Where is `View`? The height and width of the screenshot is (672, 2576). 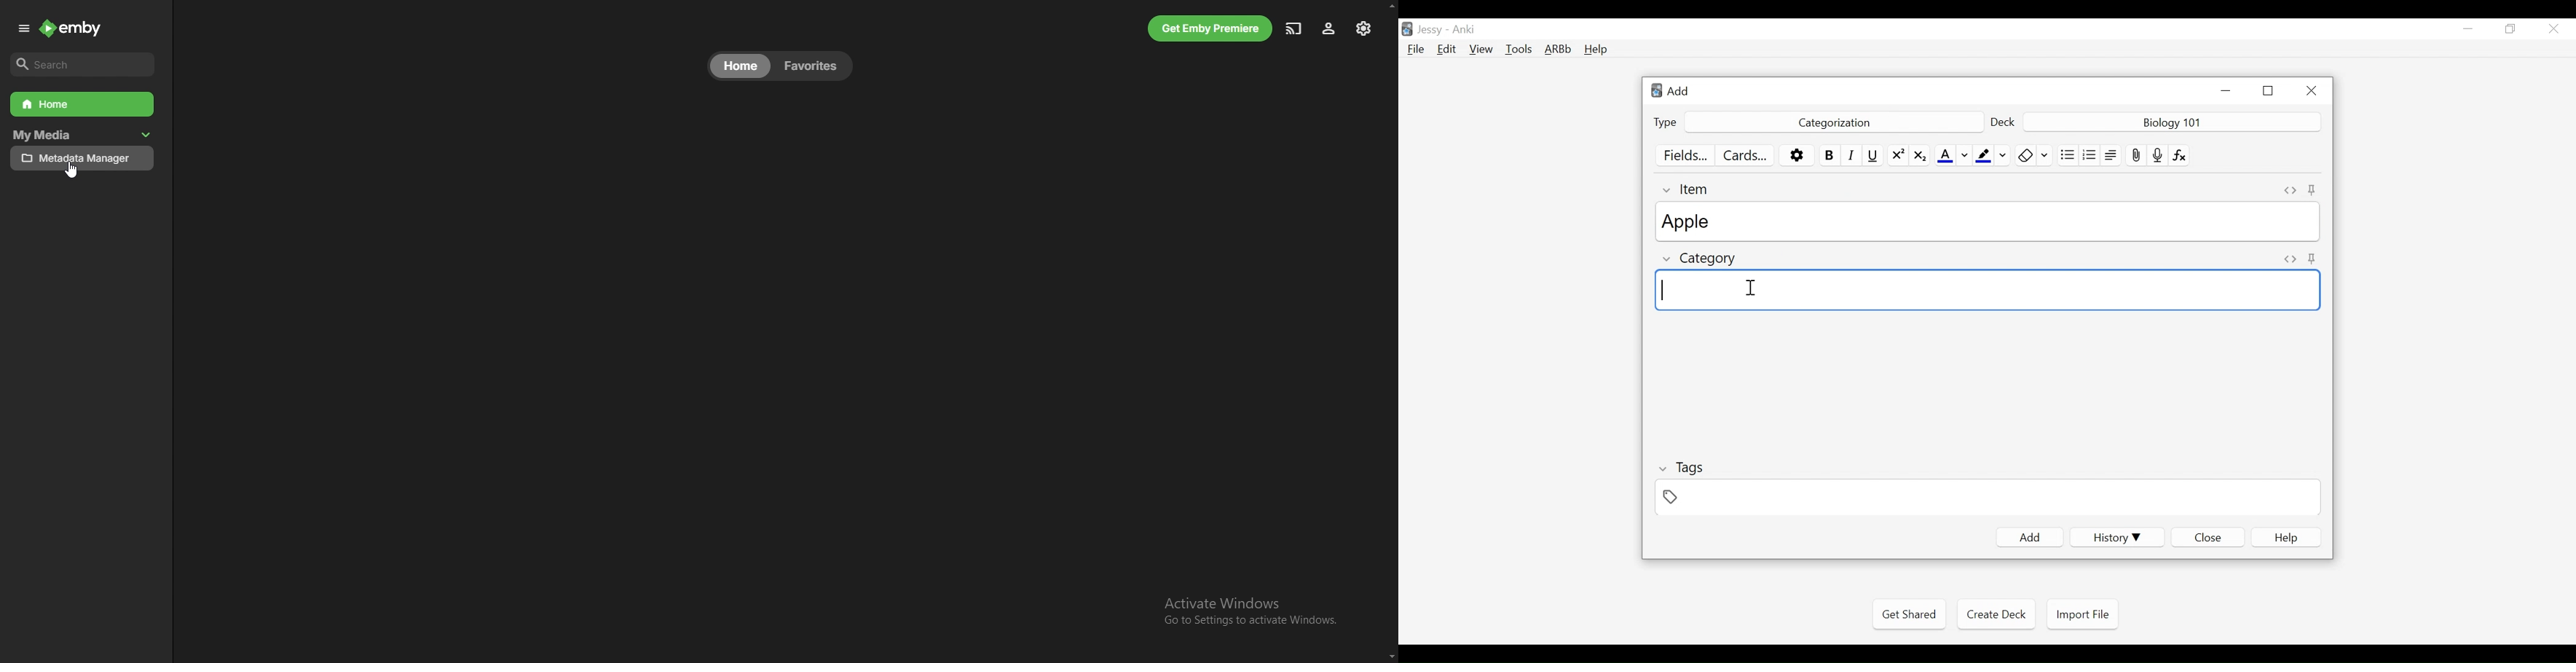 View is located at coordinates (1482, 49).